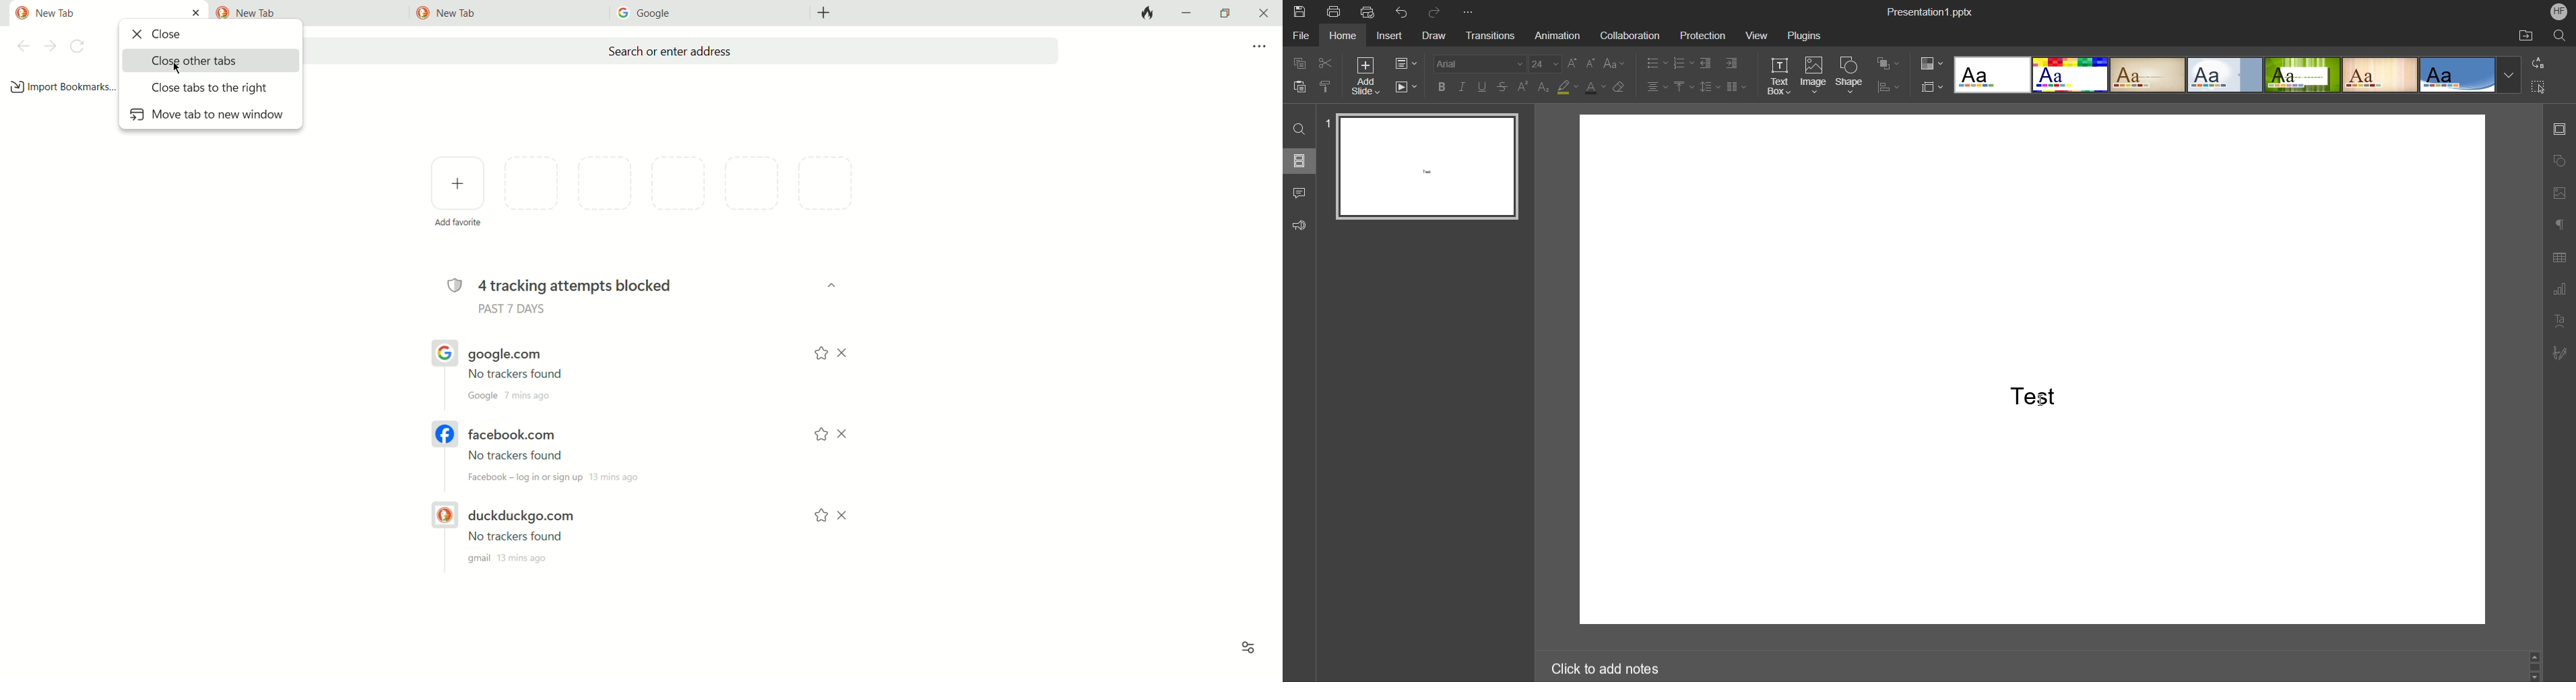  Describe the element at coordinates (1393, 36) in the screenshot. I see `Insert` at that location.